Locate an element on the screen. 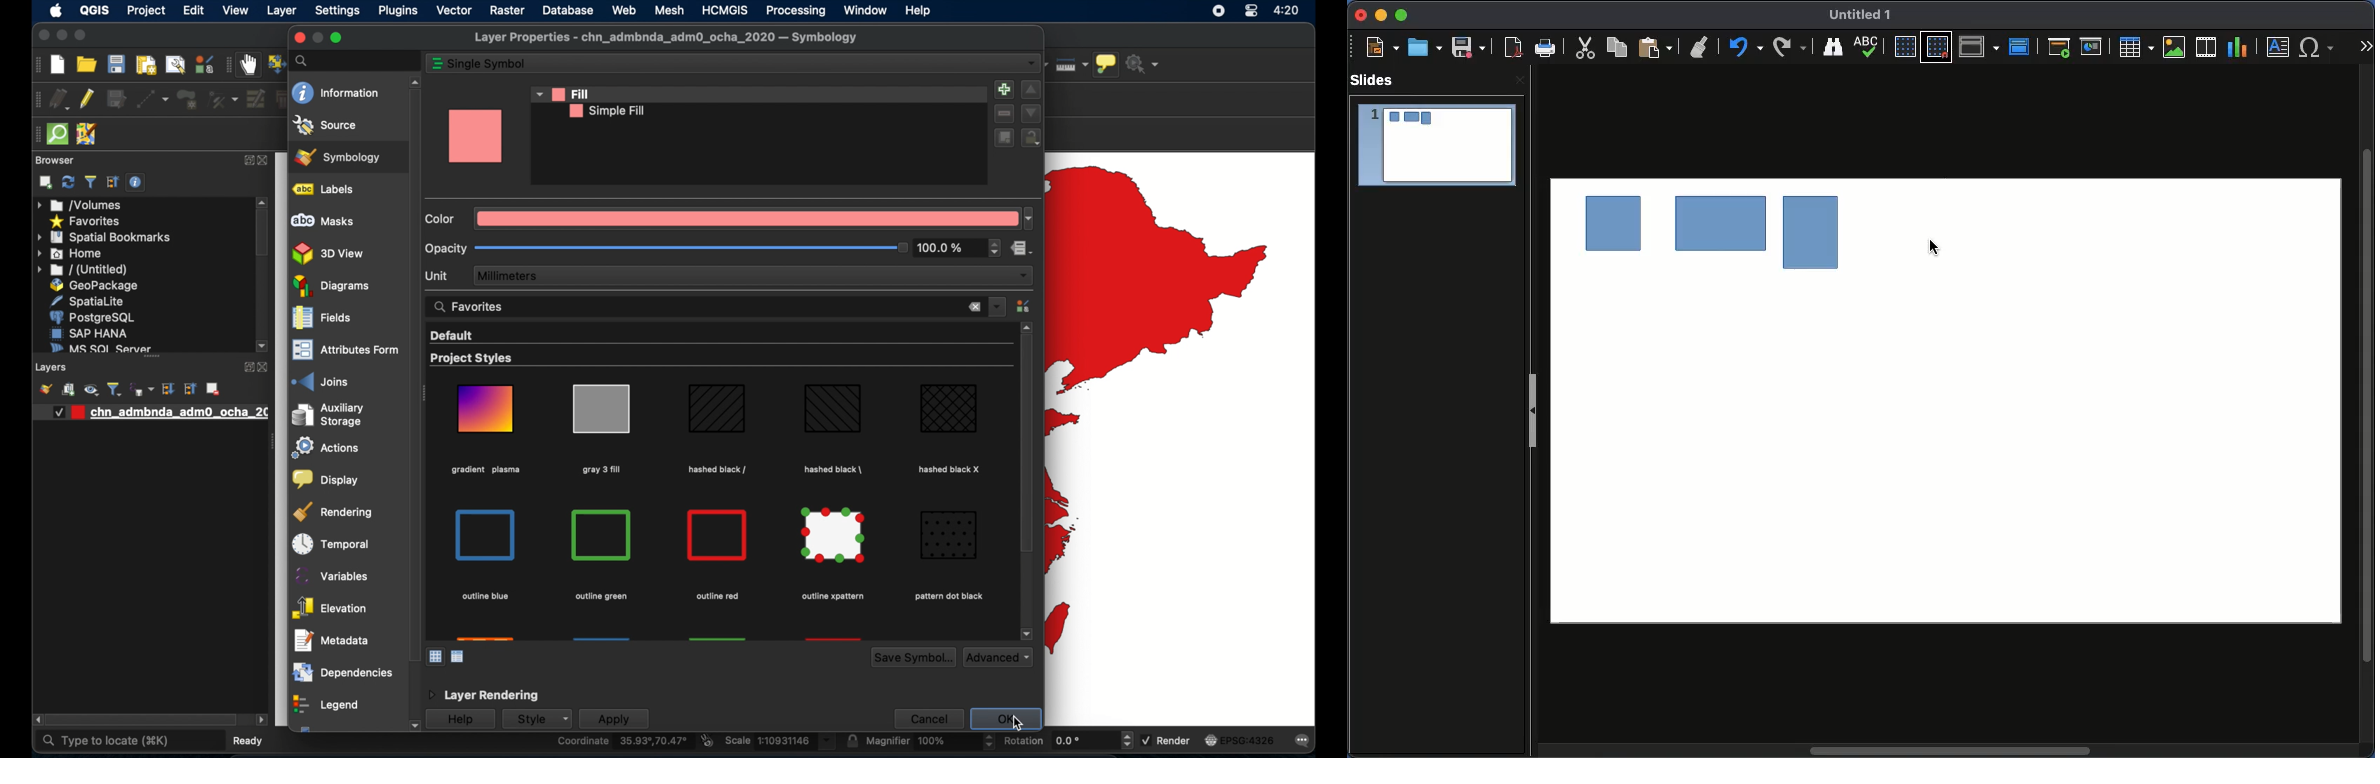 The height and width of the screenshot is (784, 2380). opacity stepper buttons is located at coordinates (959, 248).